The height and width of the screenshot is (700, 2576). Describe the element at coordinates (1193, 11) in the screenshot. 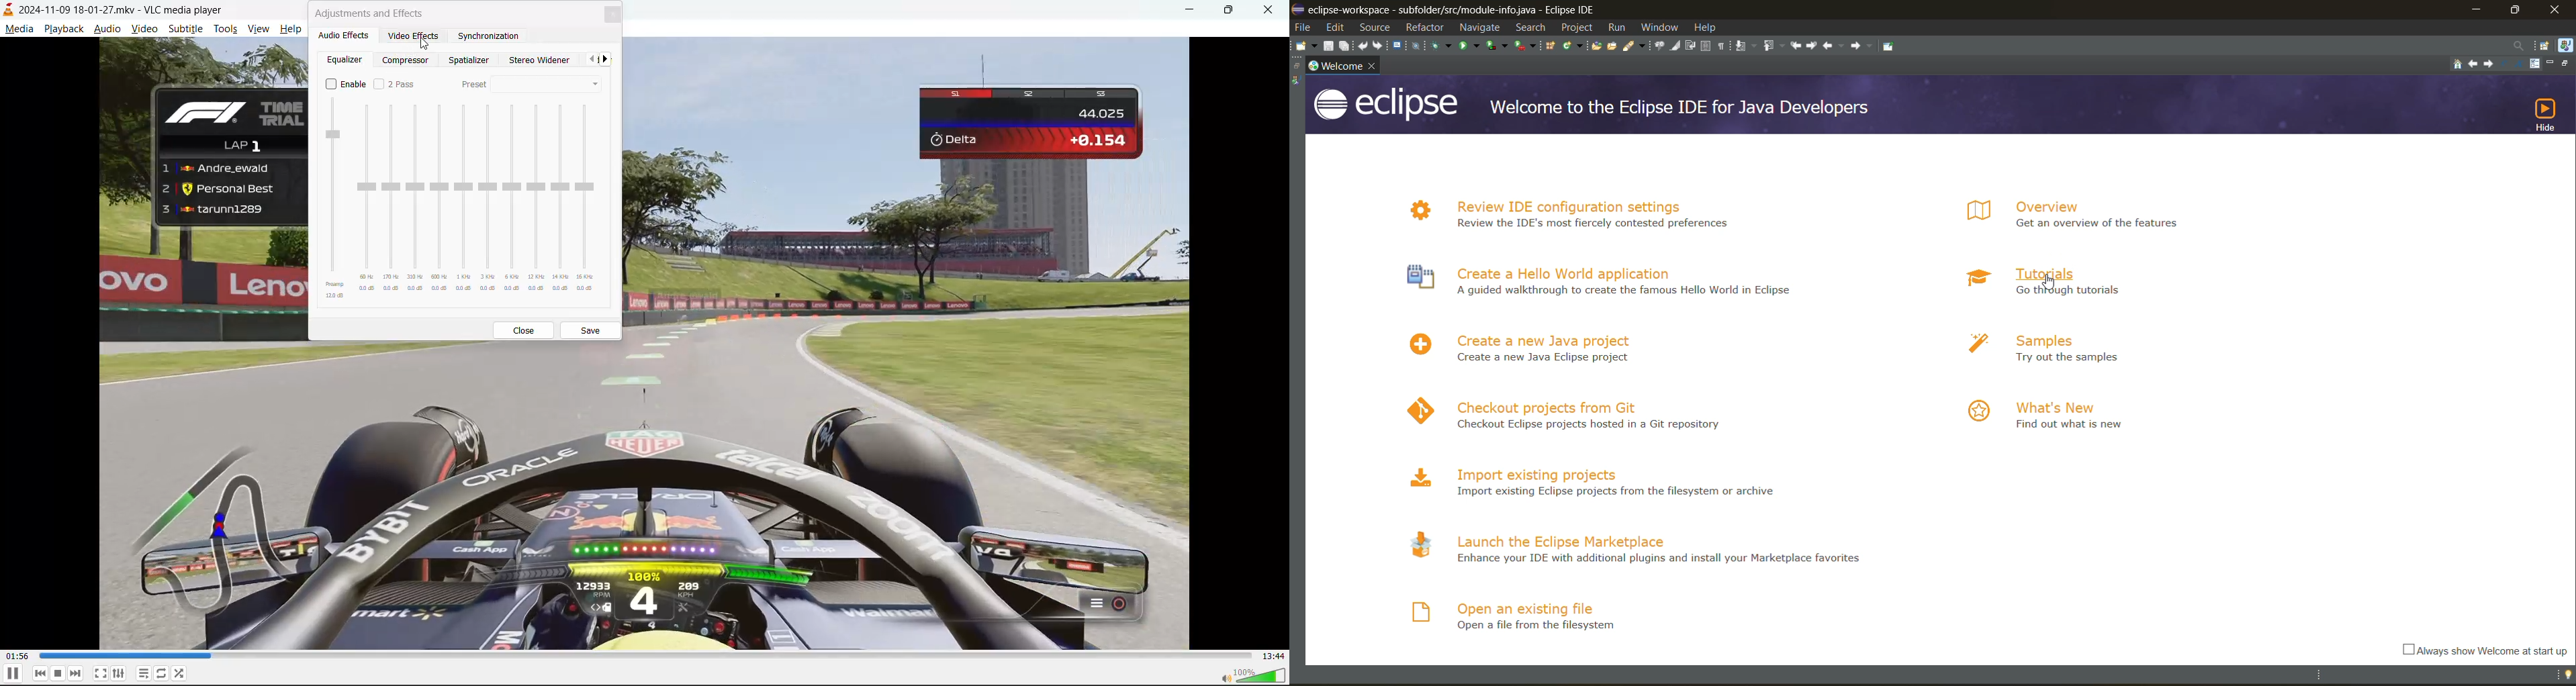

I see `minimize` at that location.